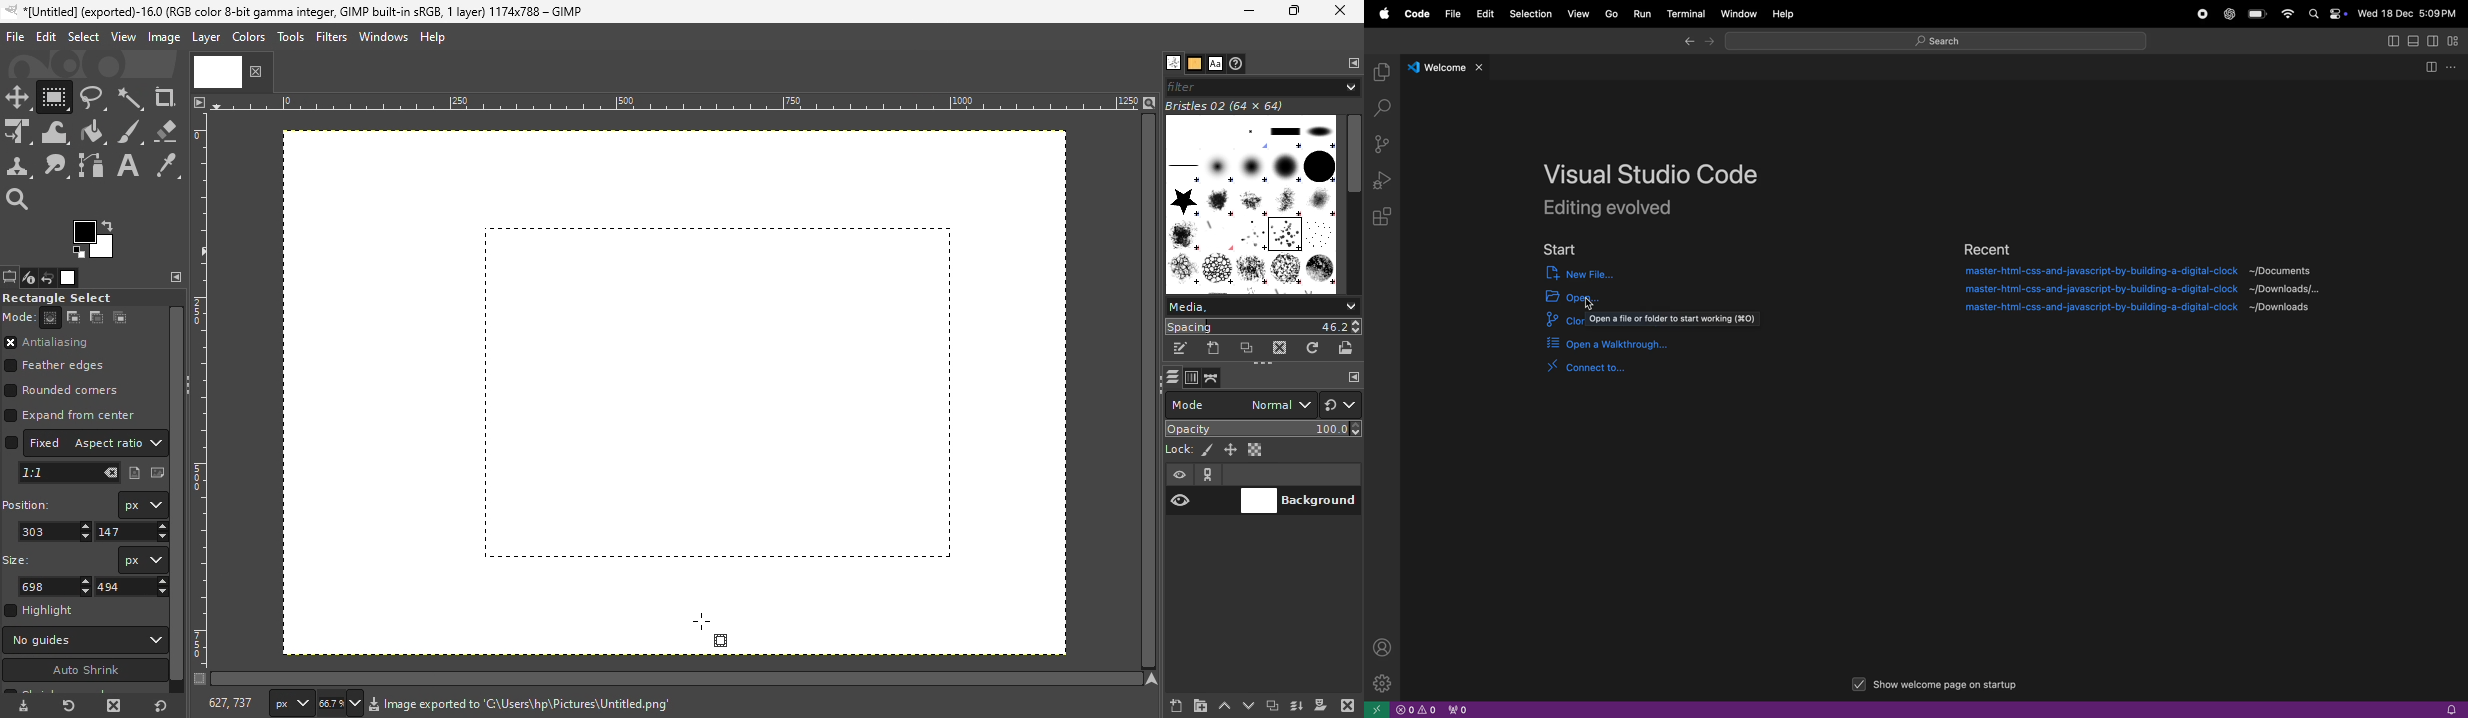 This screenshot has height=728, width=2492. Describe the element at coordinates (1166, 705) in the screenshot. I see `Create a new layer` at that location.